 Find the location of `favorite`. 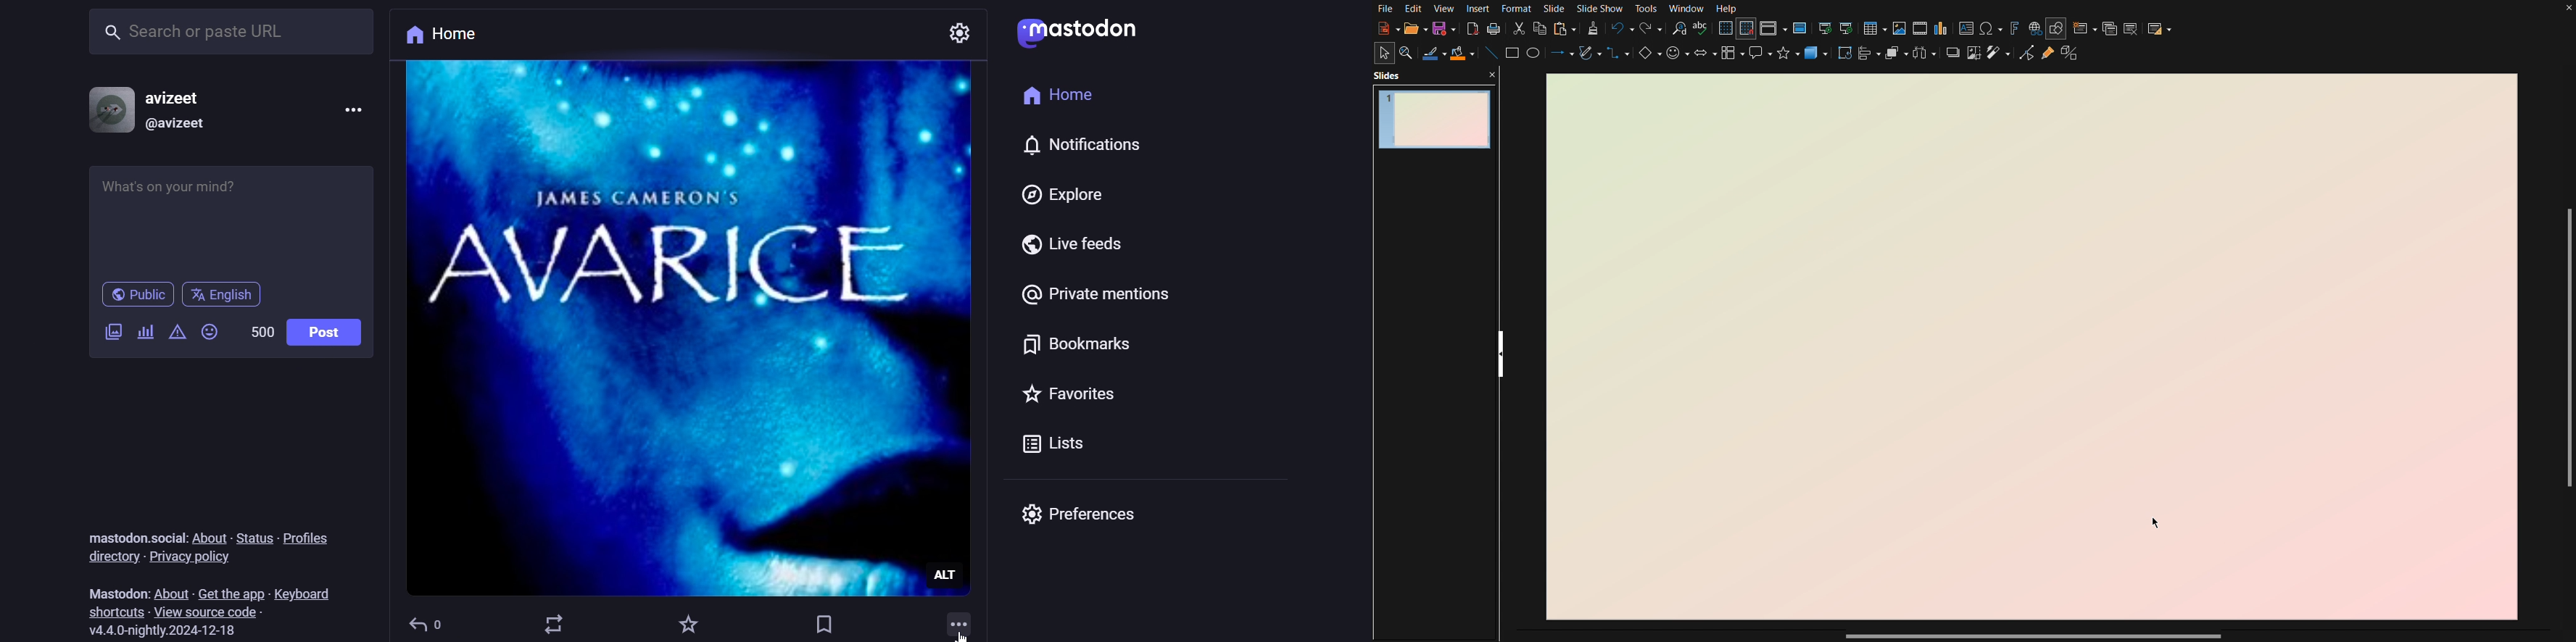

favorite is located at coordinates (686, 622).